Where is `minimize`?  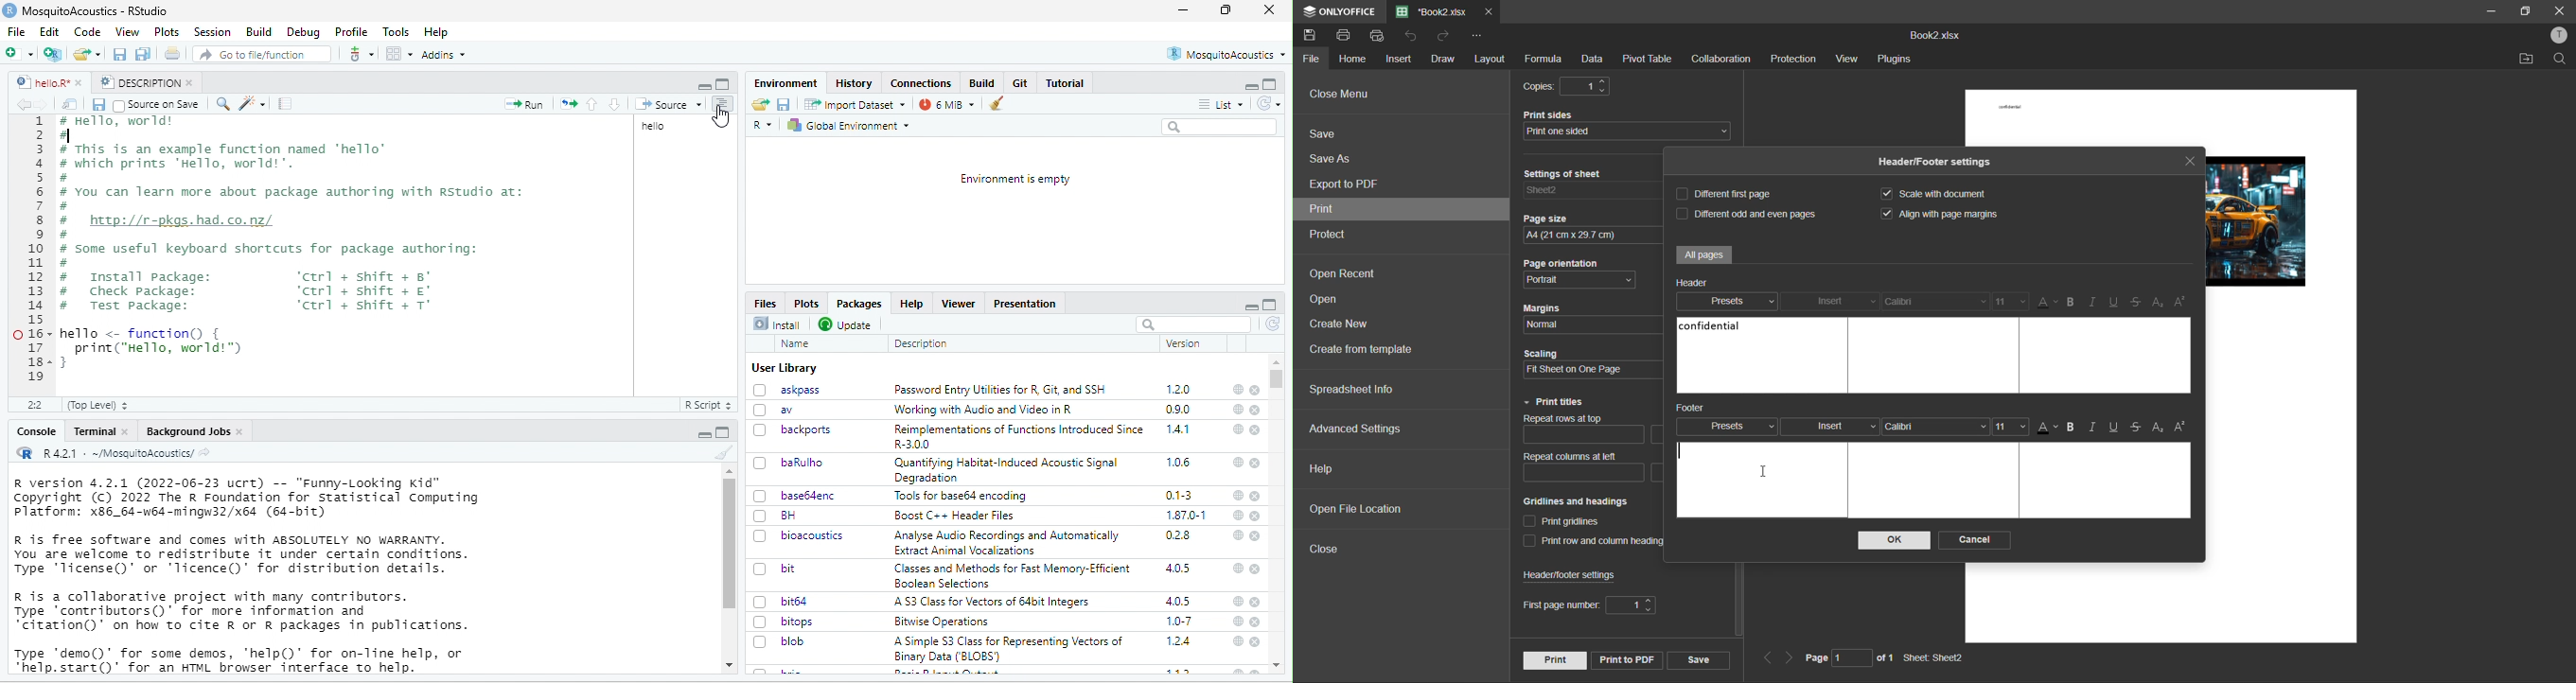
minimize is located at coordinates (1249, 84).